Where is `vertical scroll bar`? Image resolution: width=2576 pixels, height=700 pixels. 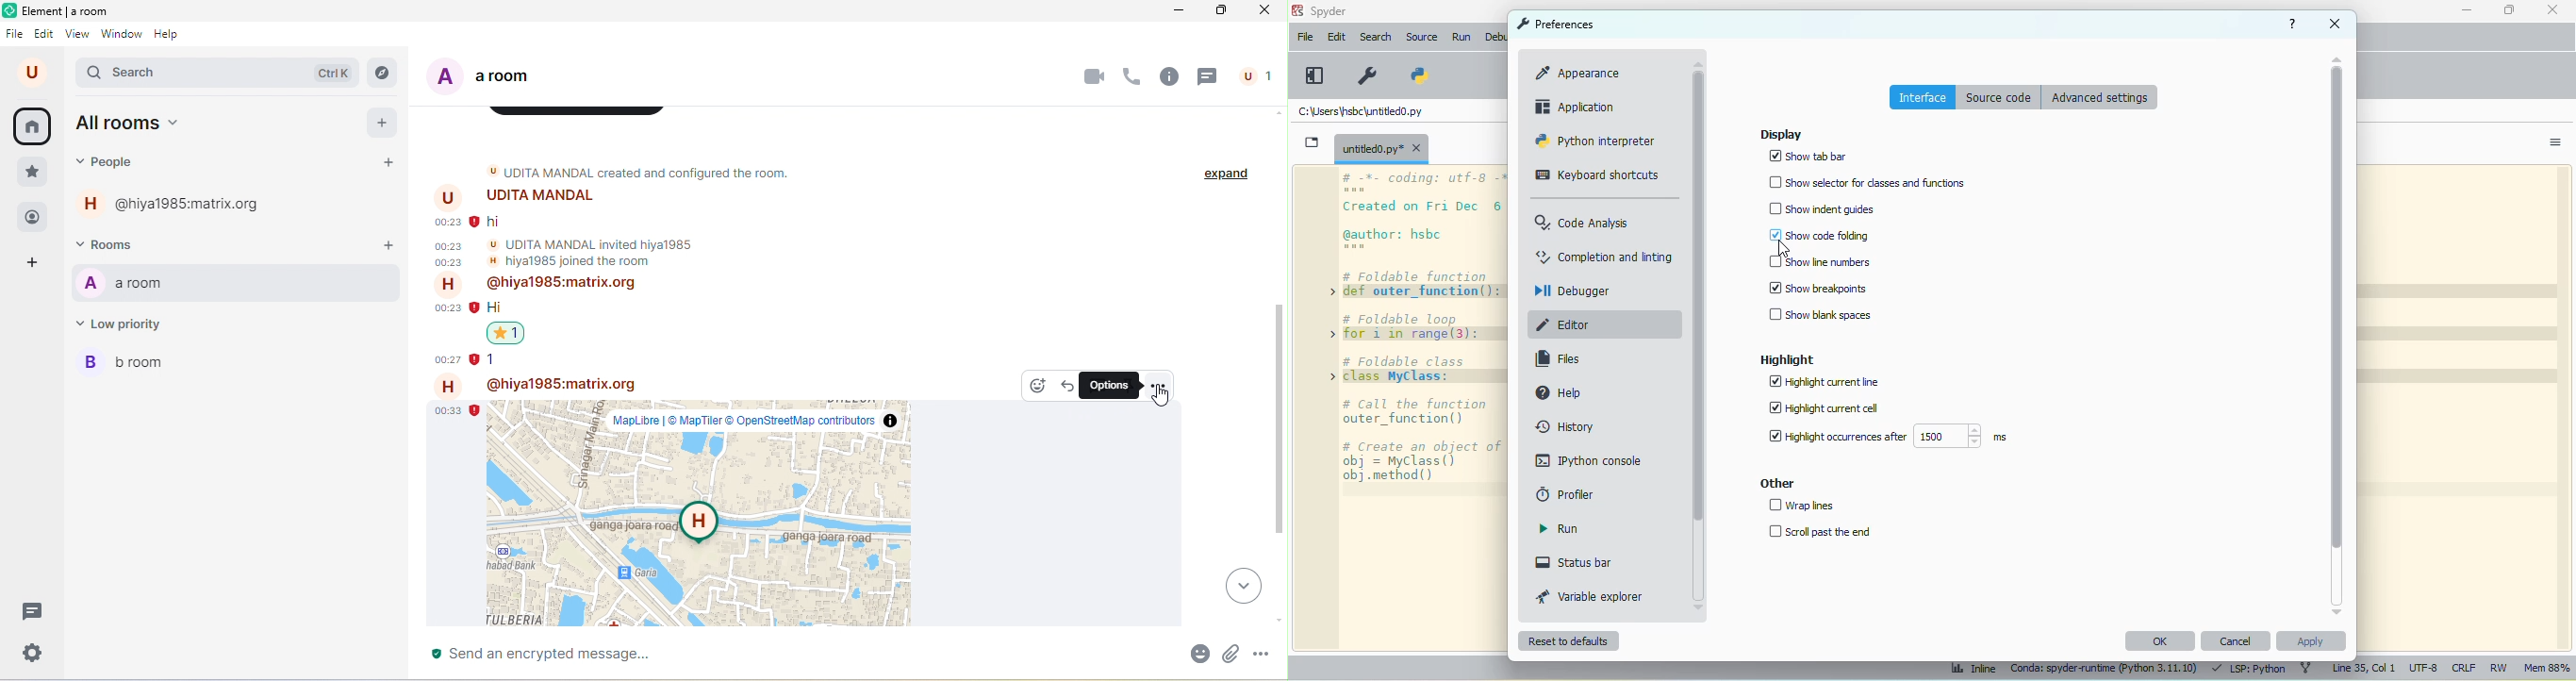
vertical scroll bar is located at coordinates (1276, 416).